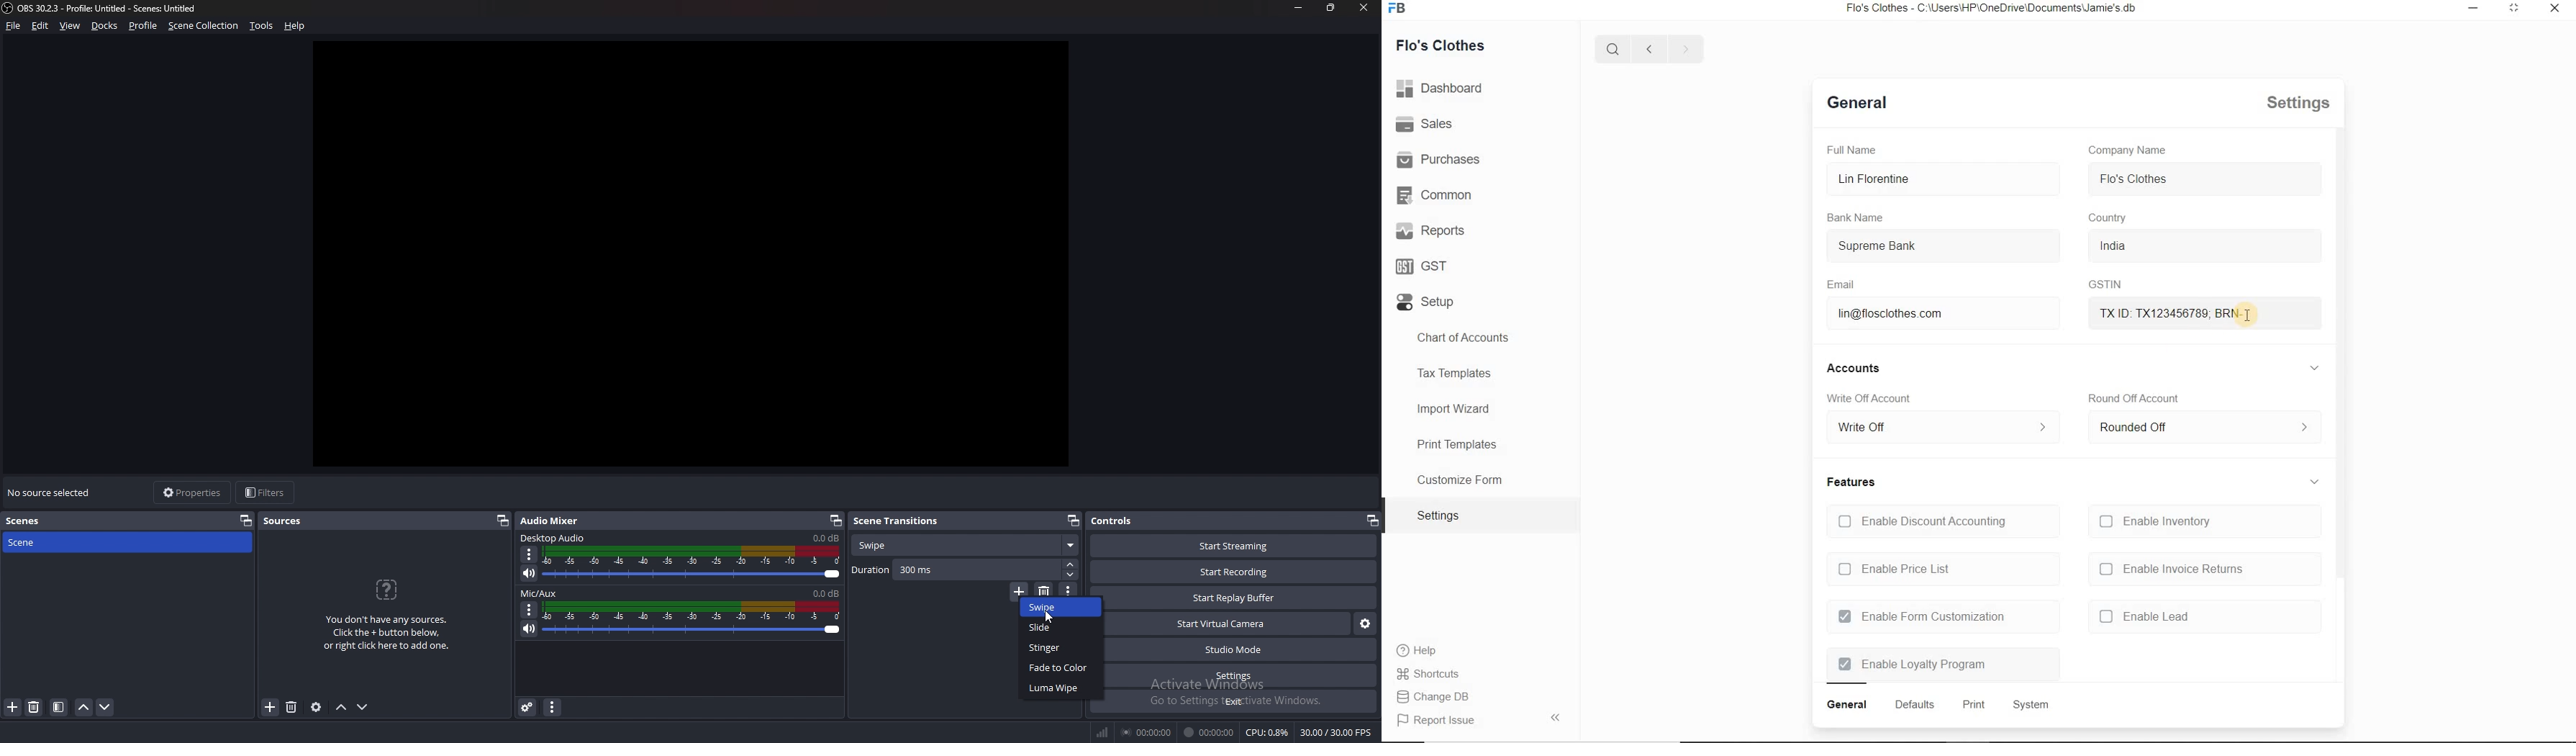 The width and height of the screenshot is (2576, 756). Describe the element at coordinates (1859, 368) in the screenshot. I see `accounts` at that location.